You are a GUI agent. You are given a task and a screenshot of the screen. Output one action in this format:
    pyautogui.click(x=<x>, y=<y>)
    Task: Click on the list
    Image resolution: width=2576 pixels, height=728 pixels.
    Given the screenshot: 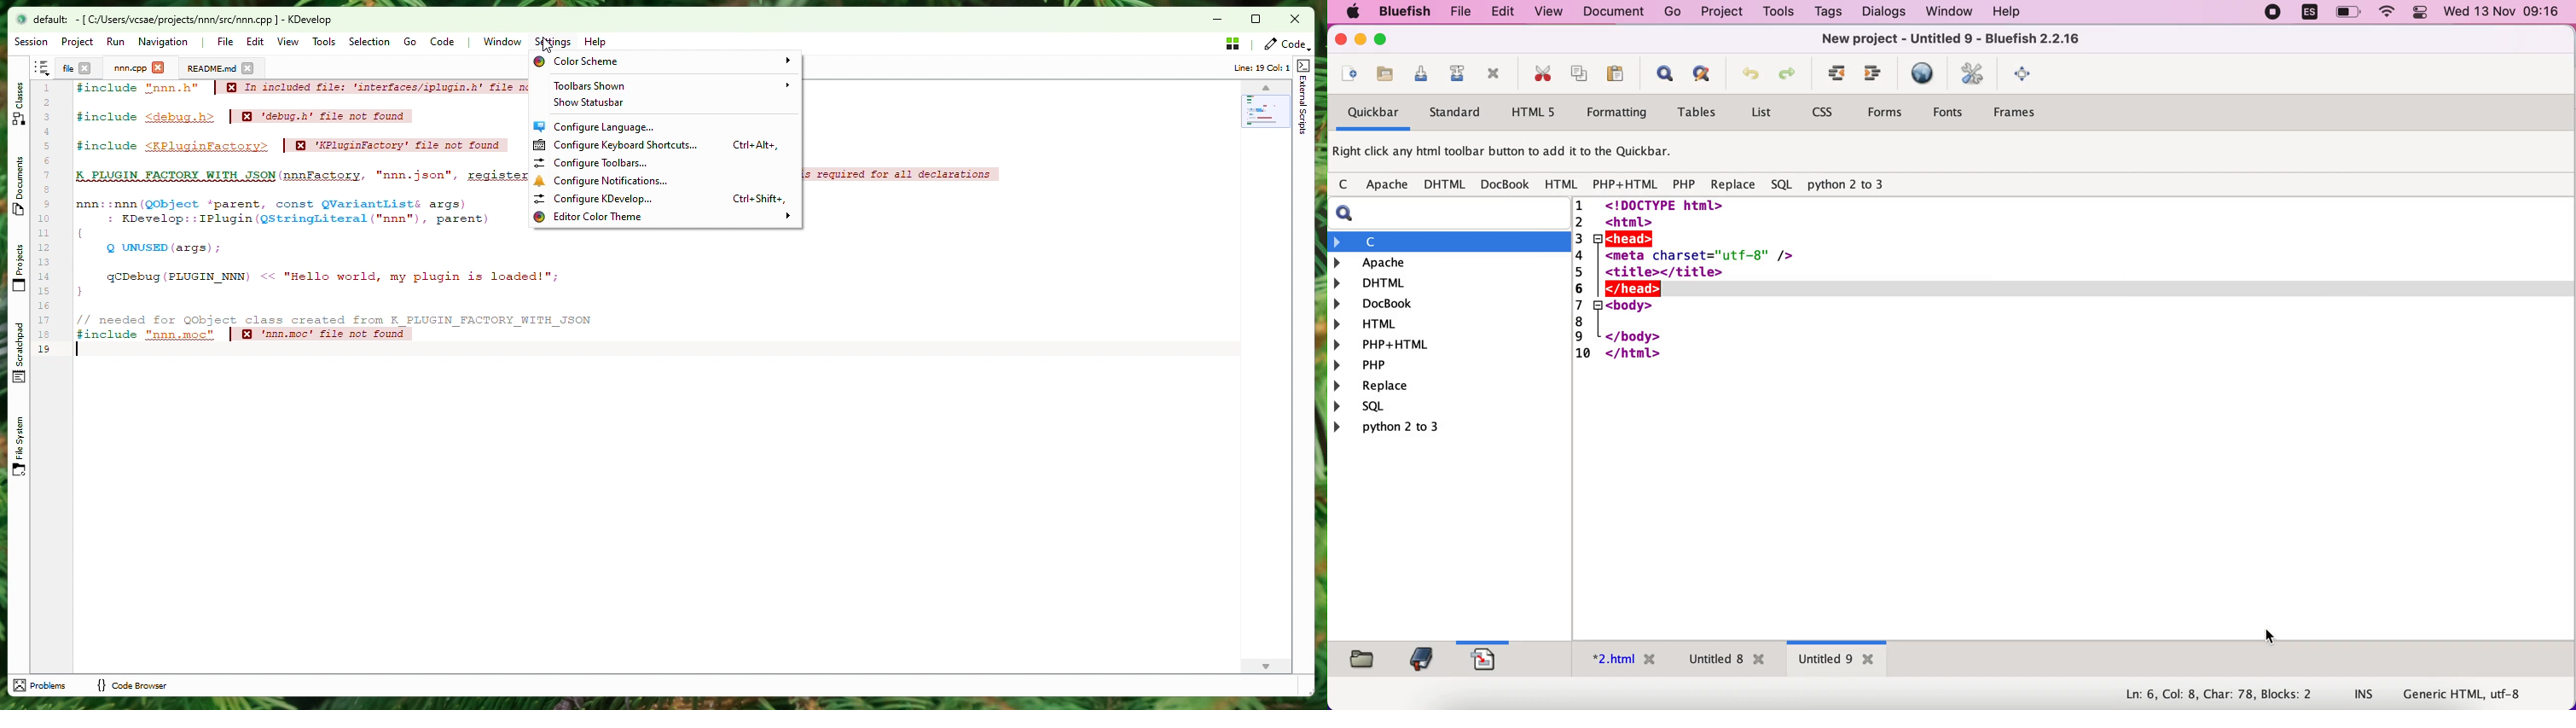 What is the action you would take?
    pyautogui.click(x=1762, y=114)
    